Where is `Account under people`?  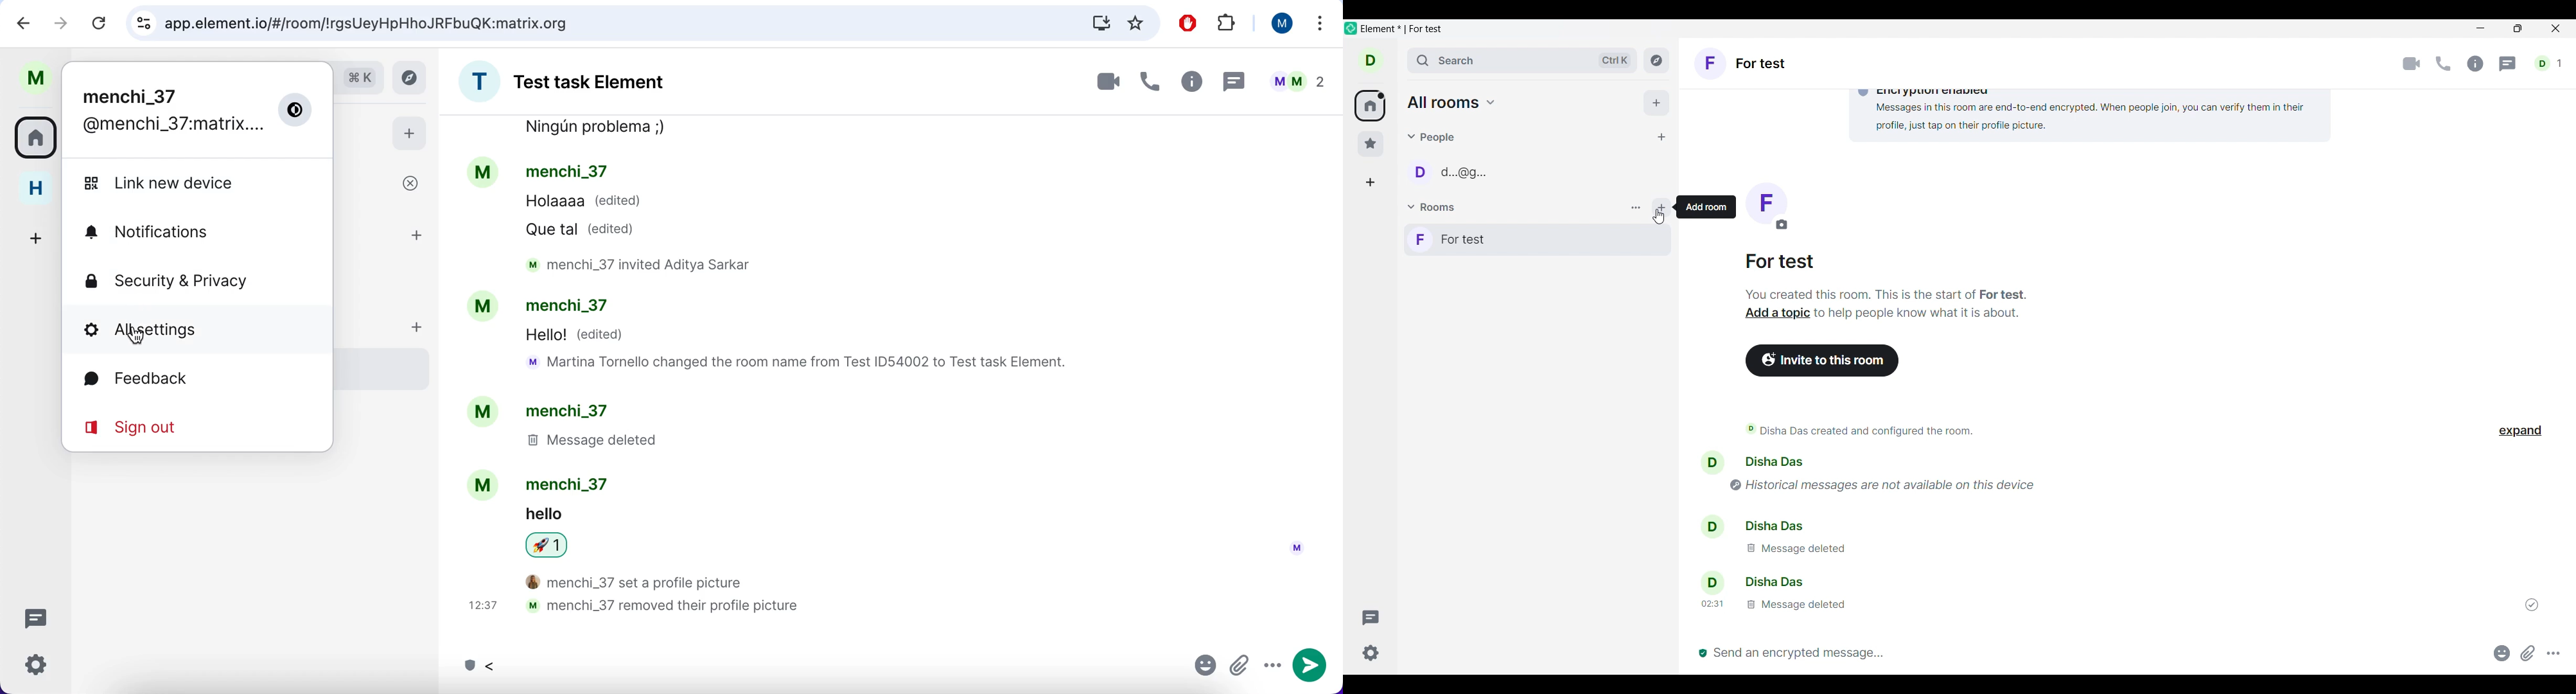 Account under people is located at coordinates (1453, 172).